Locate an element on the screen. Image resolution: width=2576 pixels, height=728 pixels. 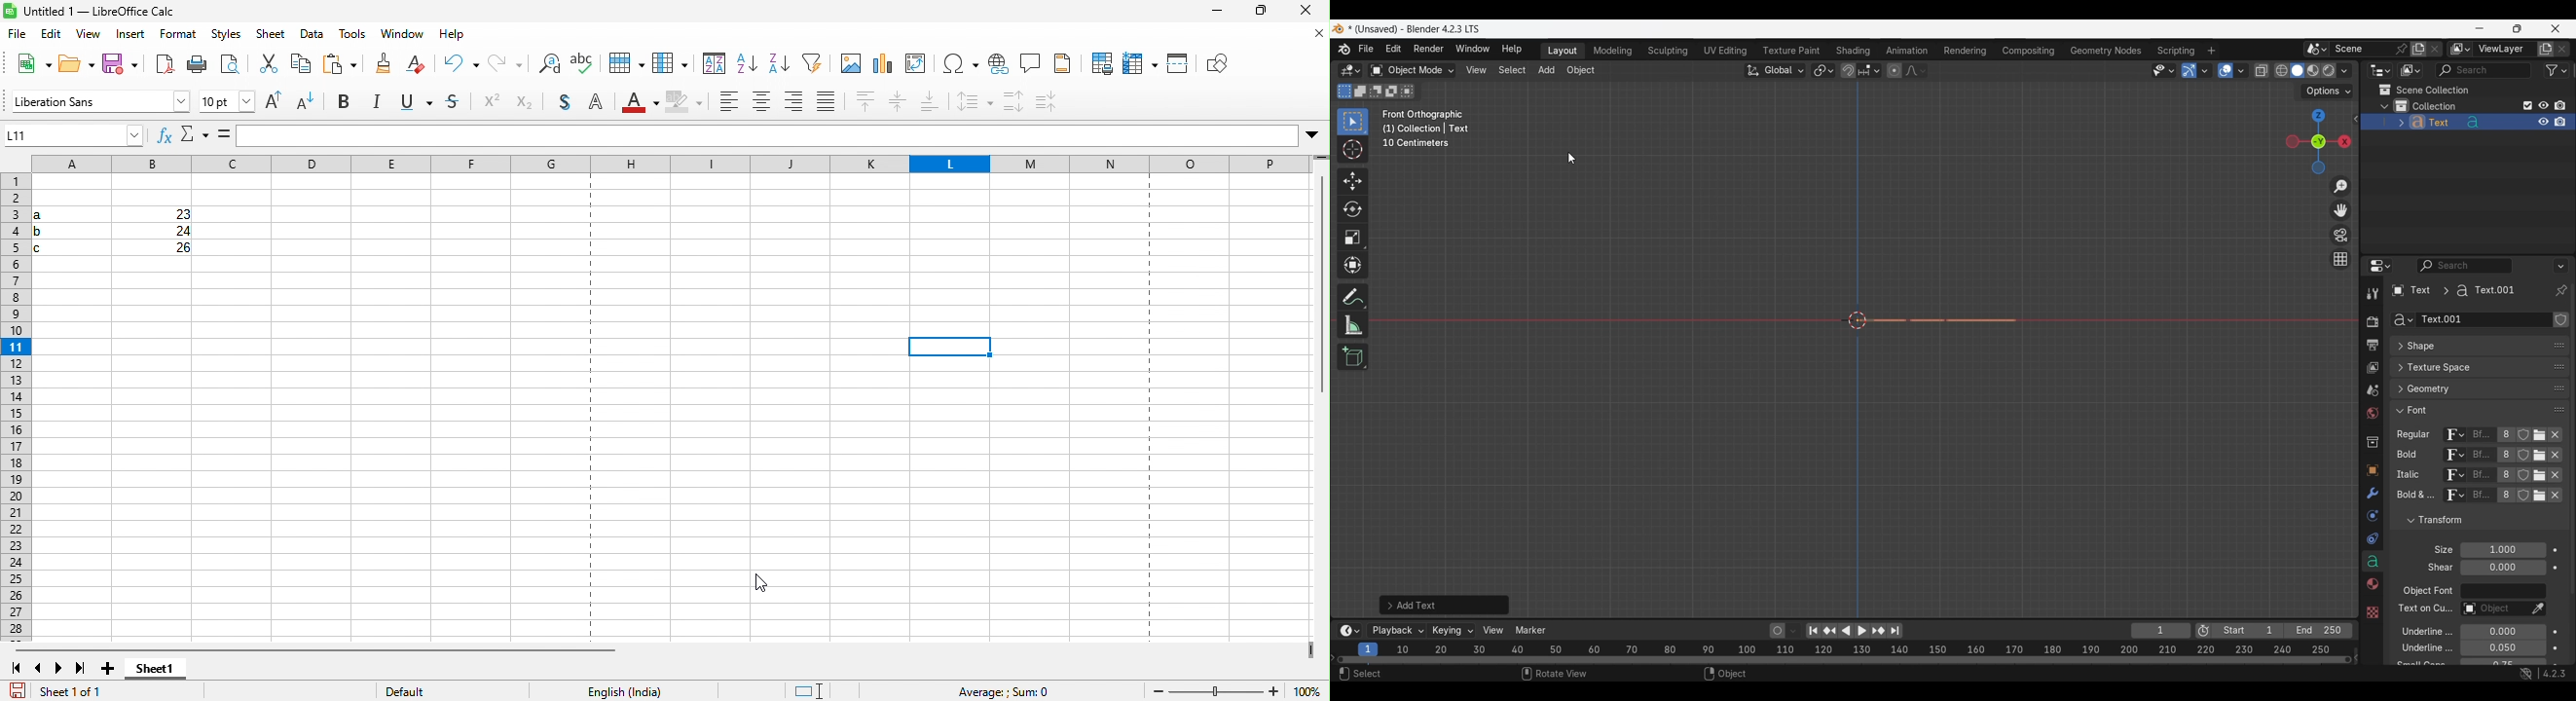
previous sheet is located at coordinates (36, 665).